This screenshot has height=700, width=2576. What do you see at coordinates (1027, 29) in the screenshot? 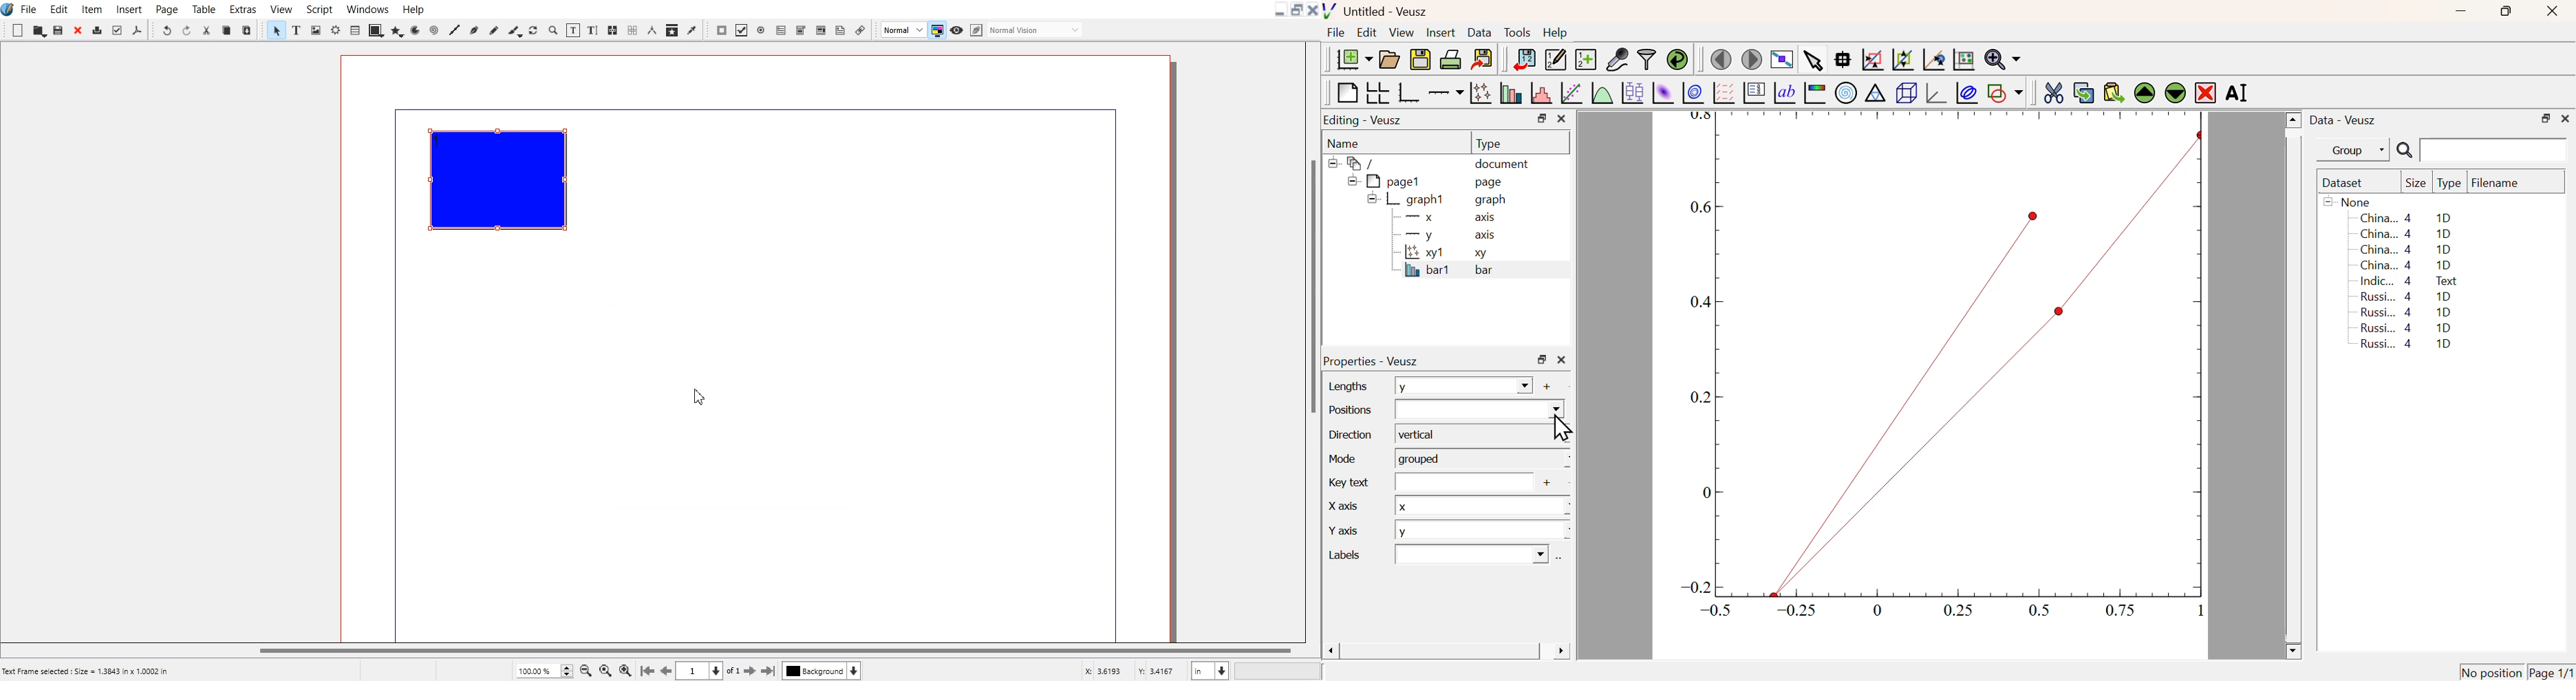
I see `Edit in preview mode` at bounding box center [1027, 29].